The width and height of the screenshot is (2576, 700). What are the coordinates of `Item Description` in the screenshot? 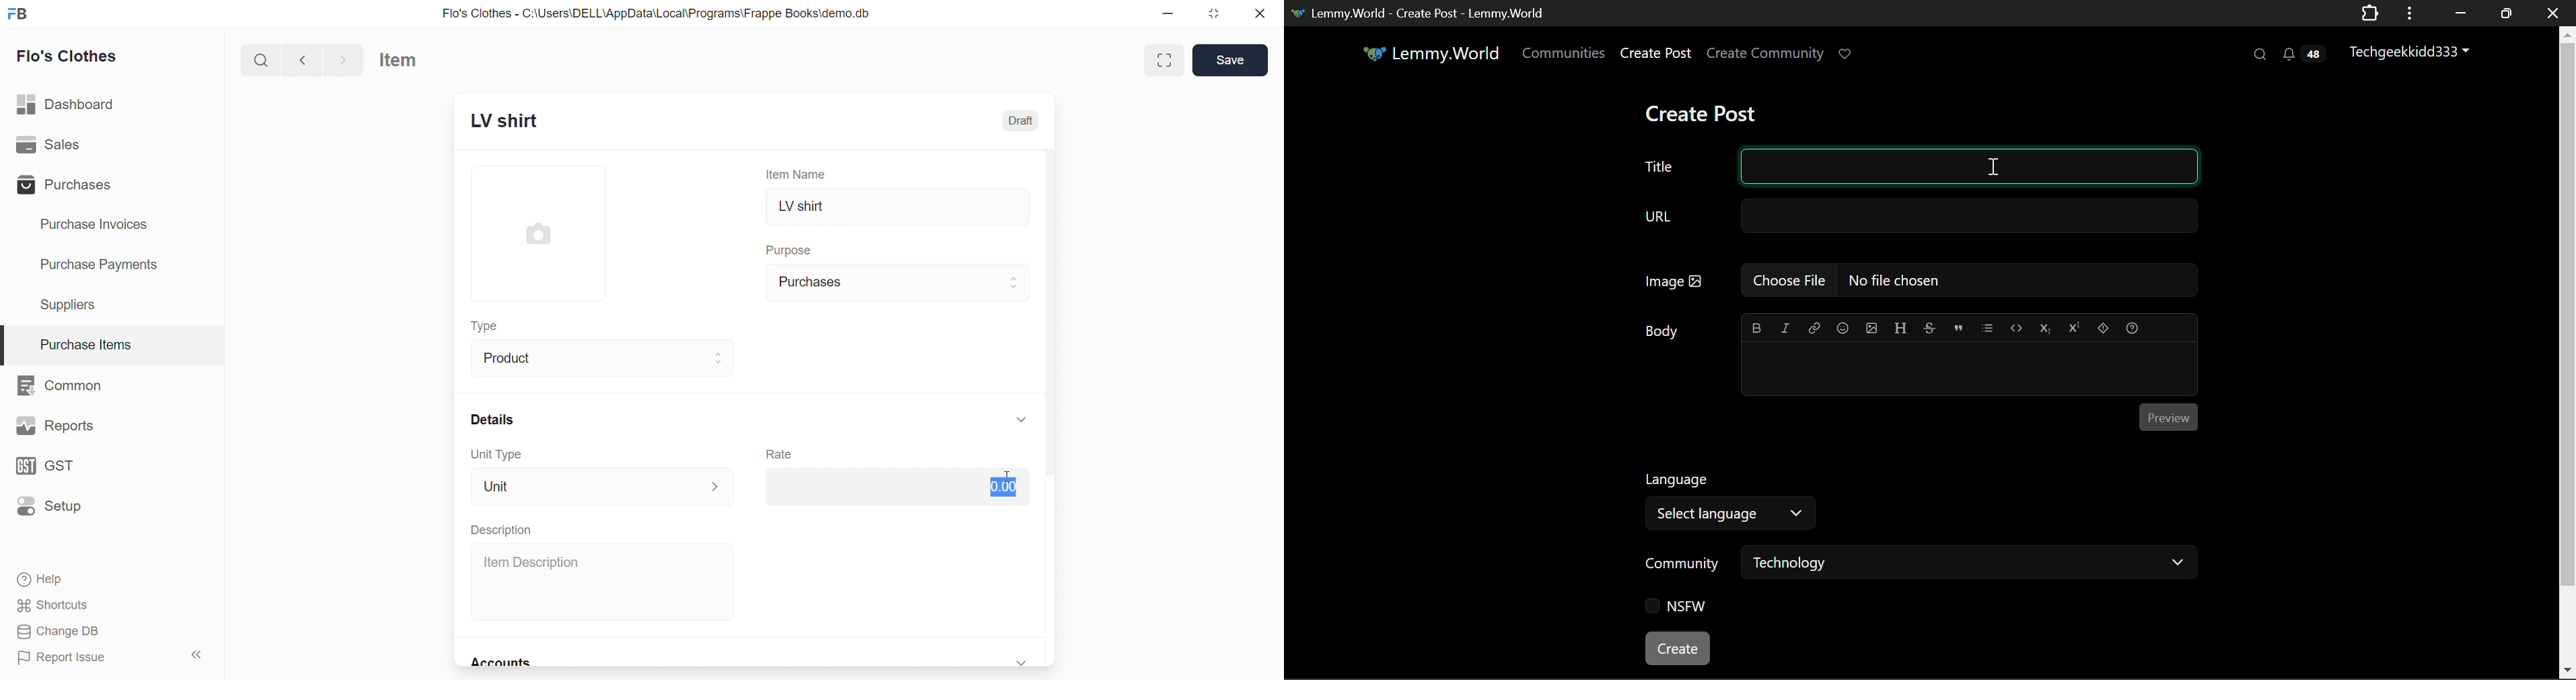 It's located at (605, 582).